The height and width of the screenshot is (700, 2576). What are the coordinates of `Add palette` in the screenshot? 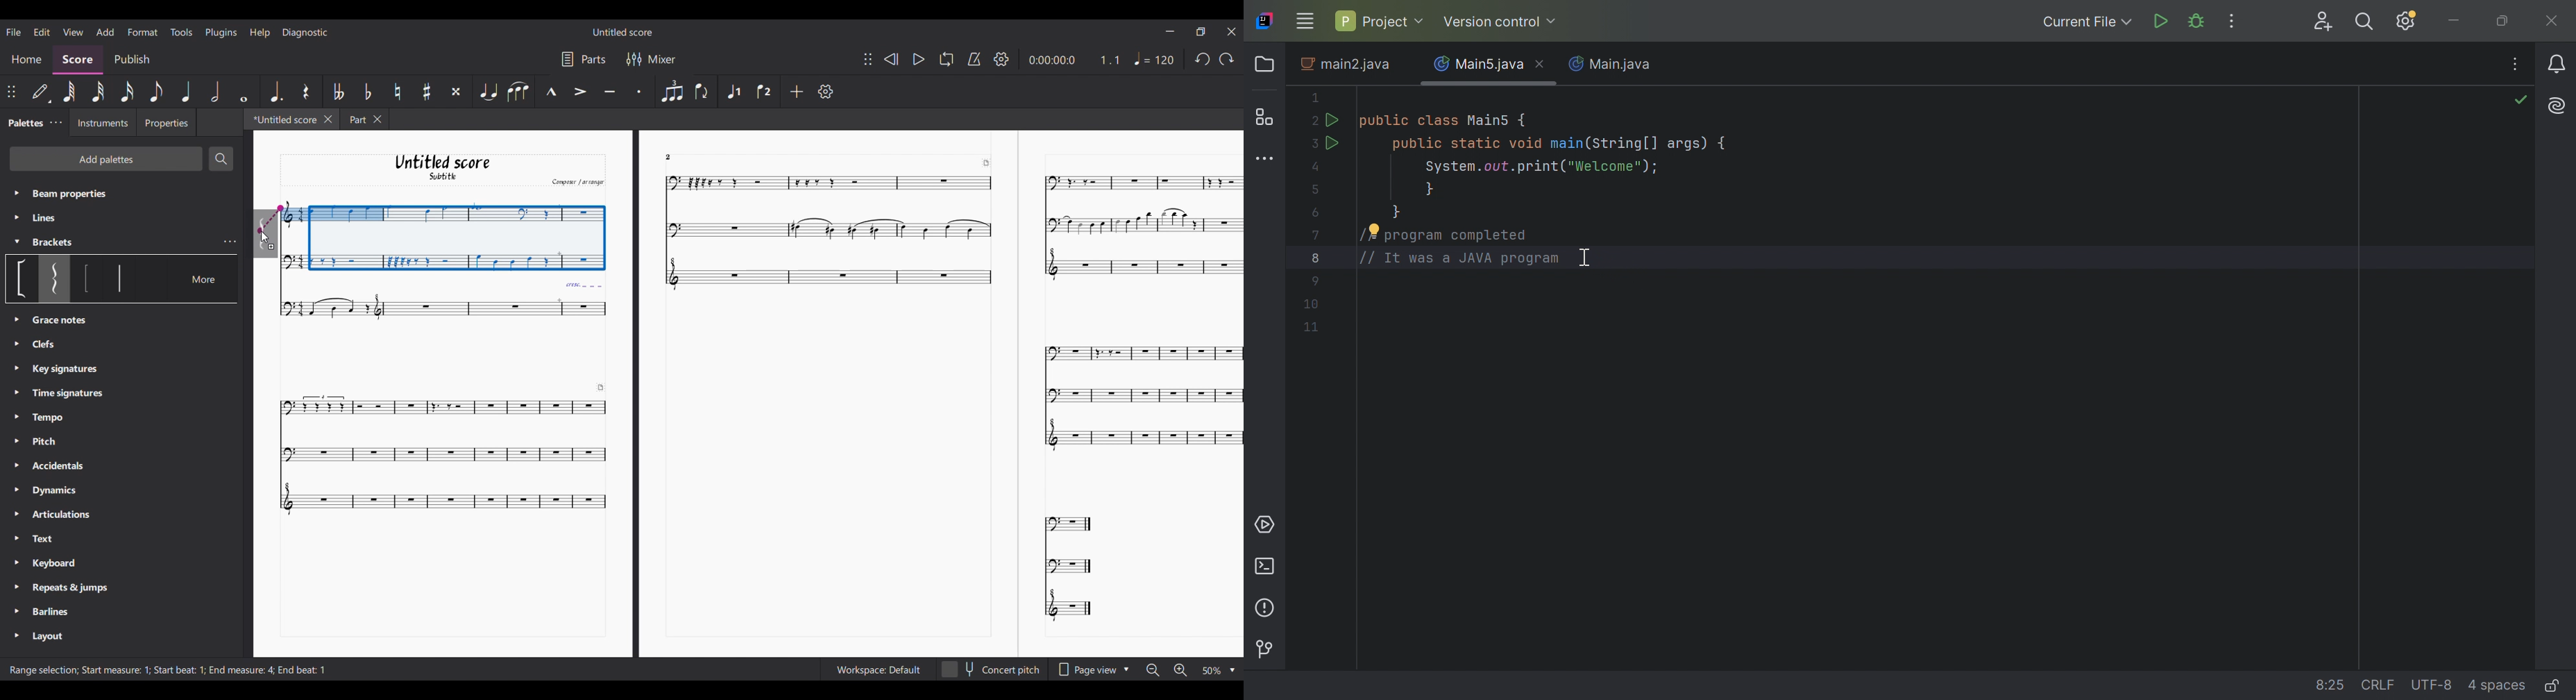 It's located at (106, 158).